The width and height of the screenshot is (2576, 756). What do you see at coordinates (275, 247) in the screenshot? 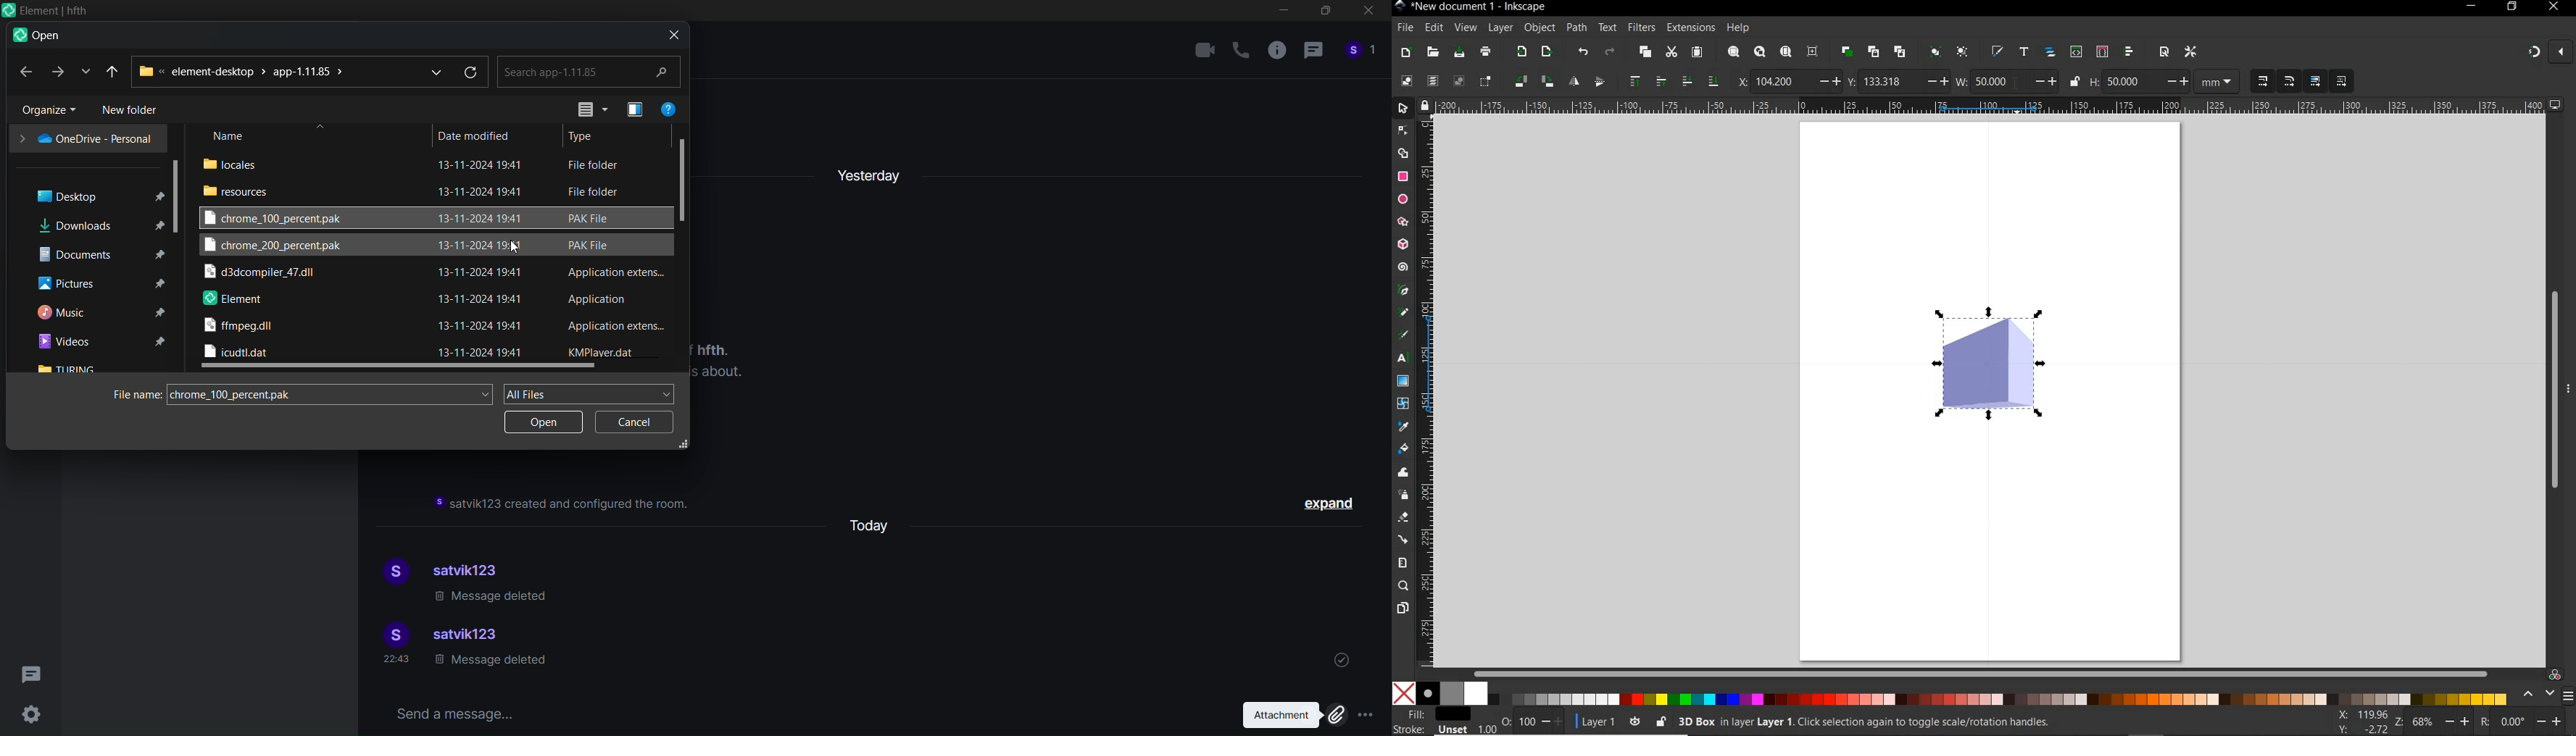
I see `chrome 200` at bounding box center [275, 247].